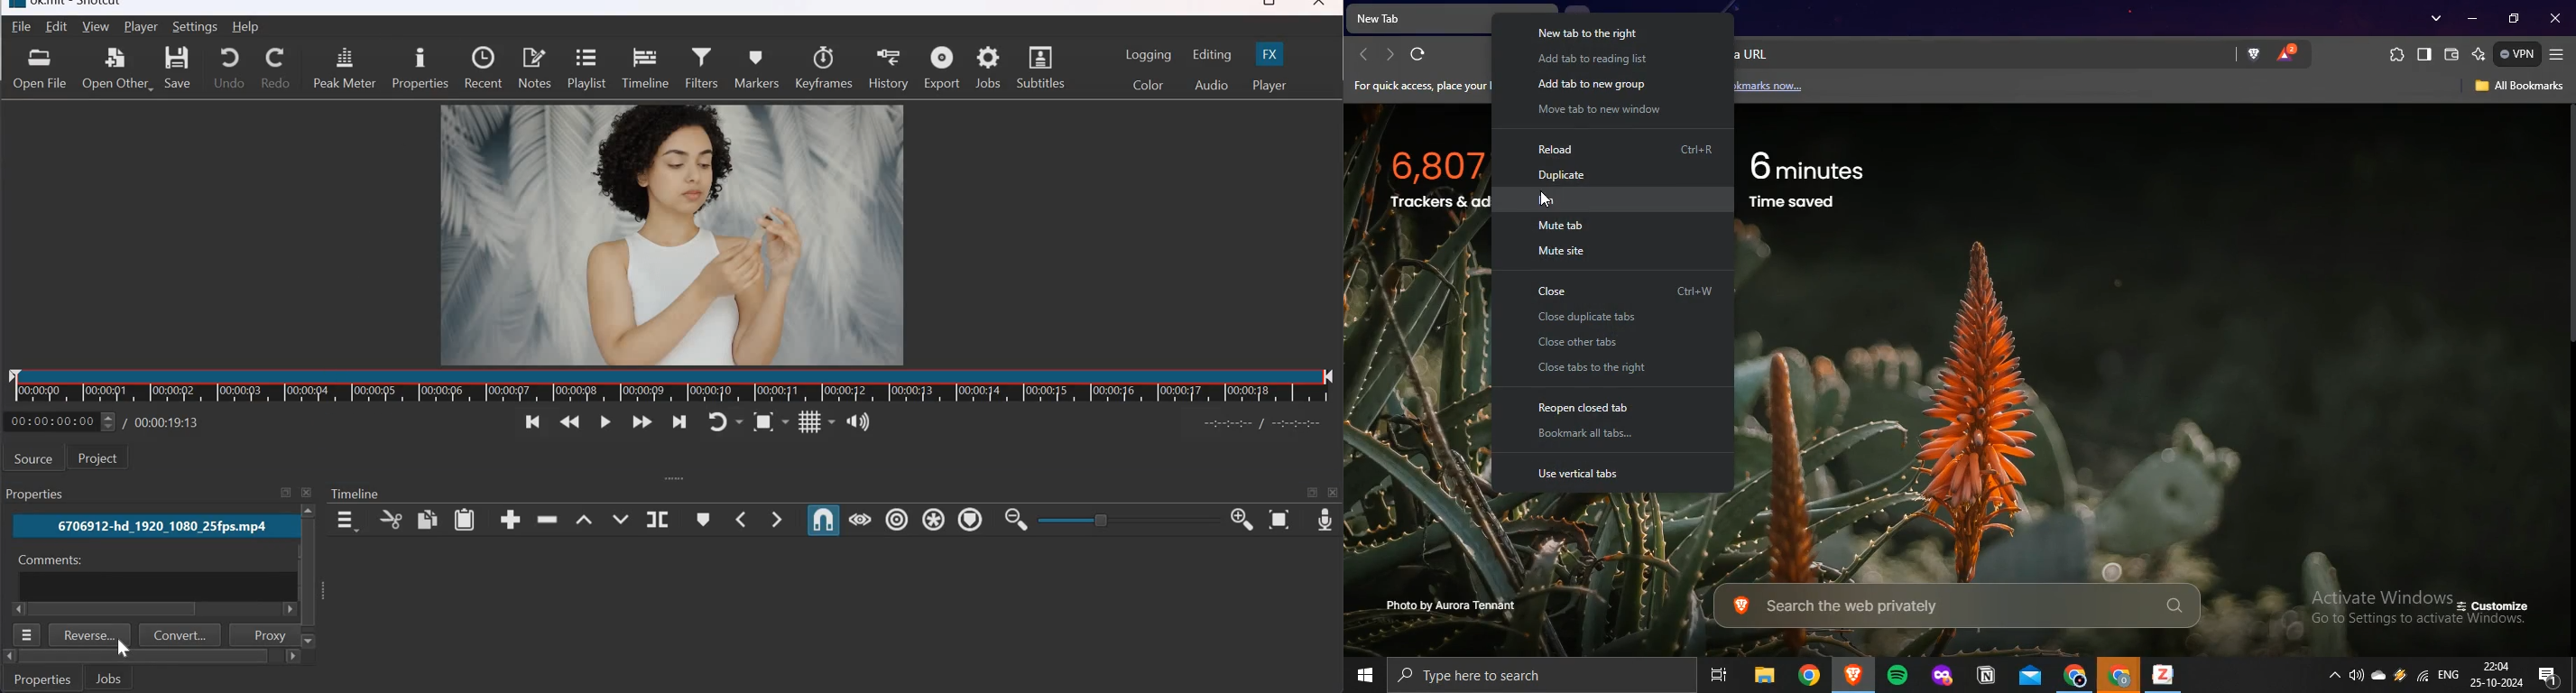  I want to click on Toggle zoom, so click(771, 421).